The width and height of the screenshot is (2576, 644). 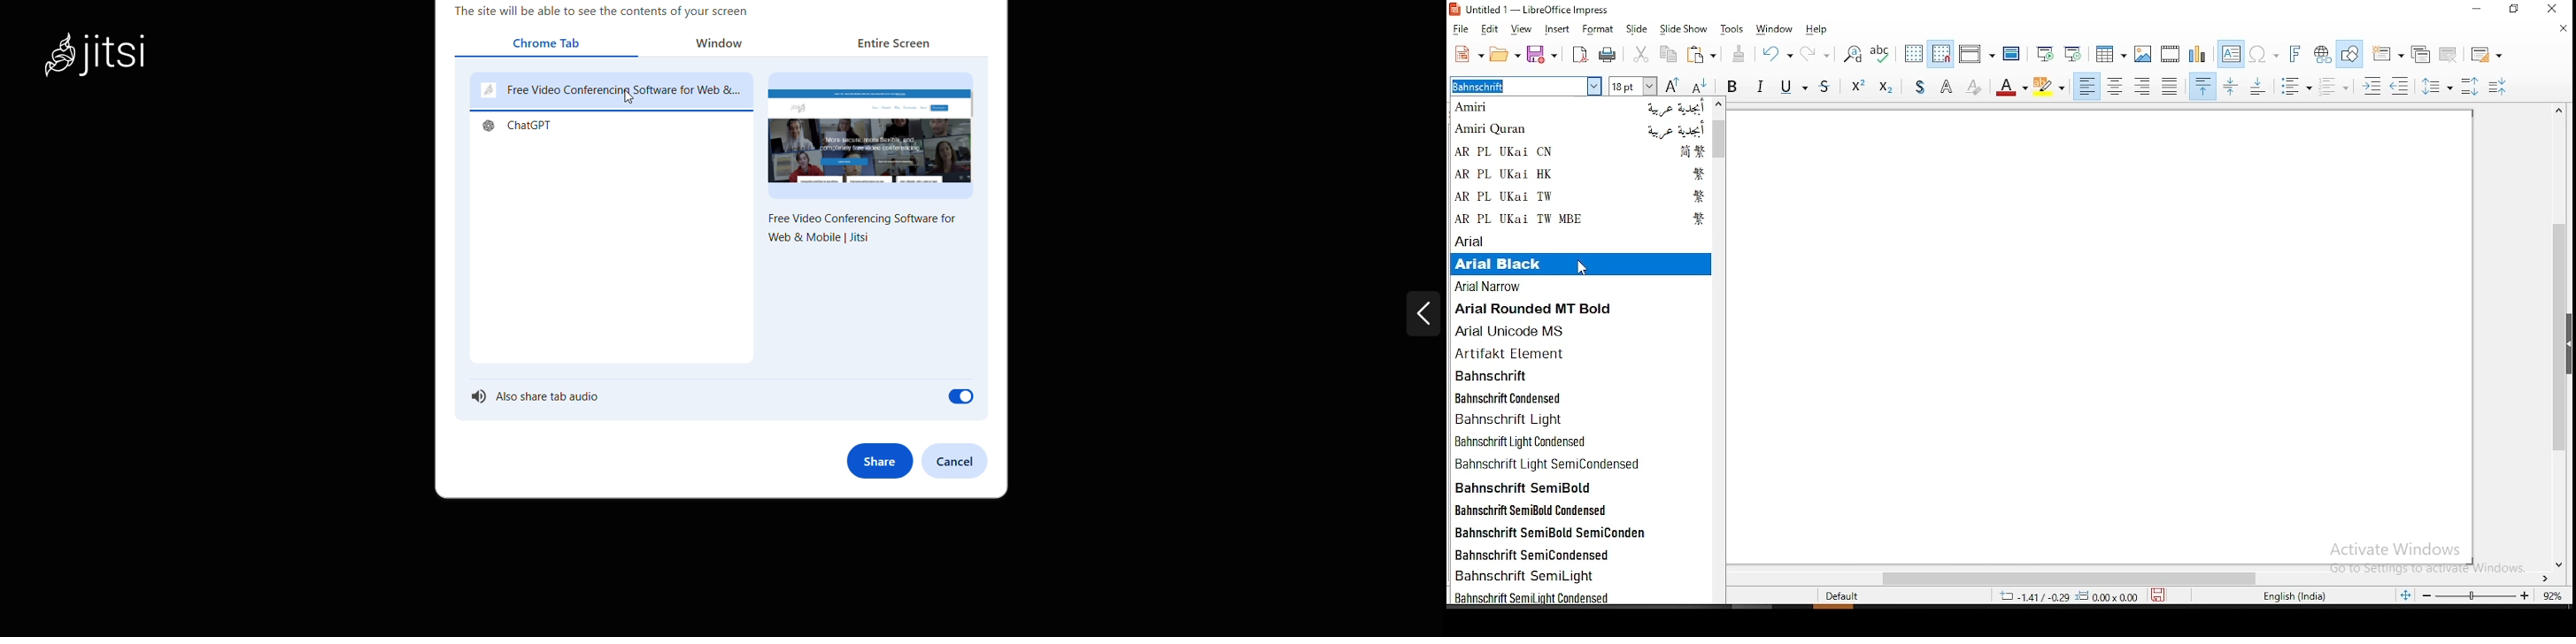 I want to click on clear direct formatting, so click(x=1976, y=88).